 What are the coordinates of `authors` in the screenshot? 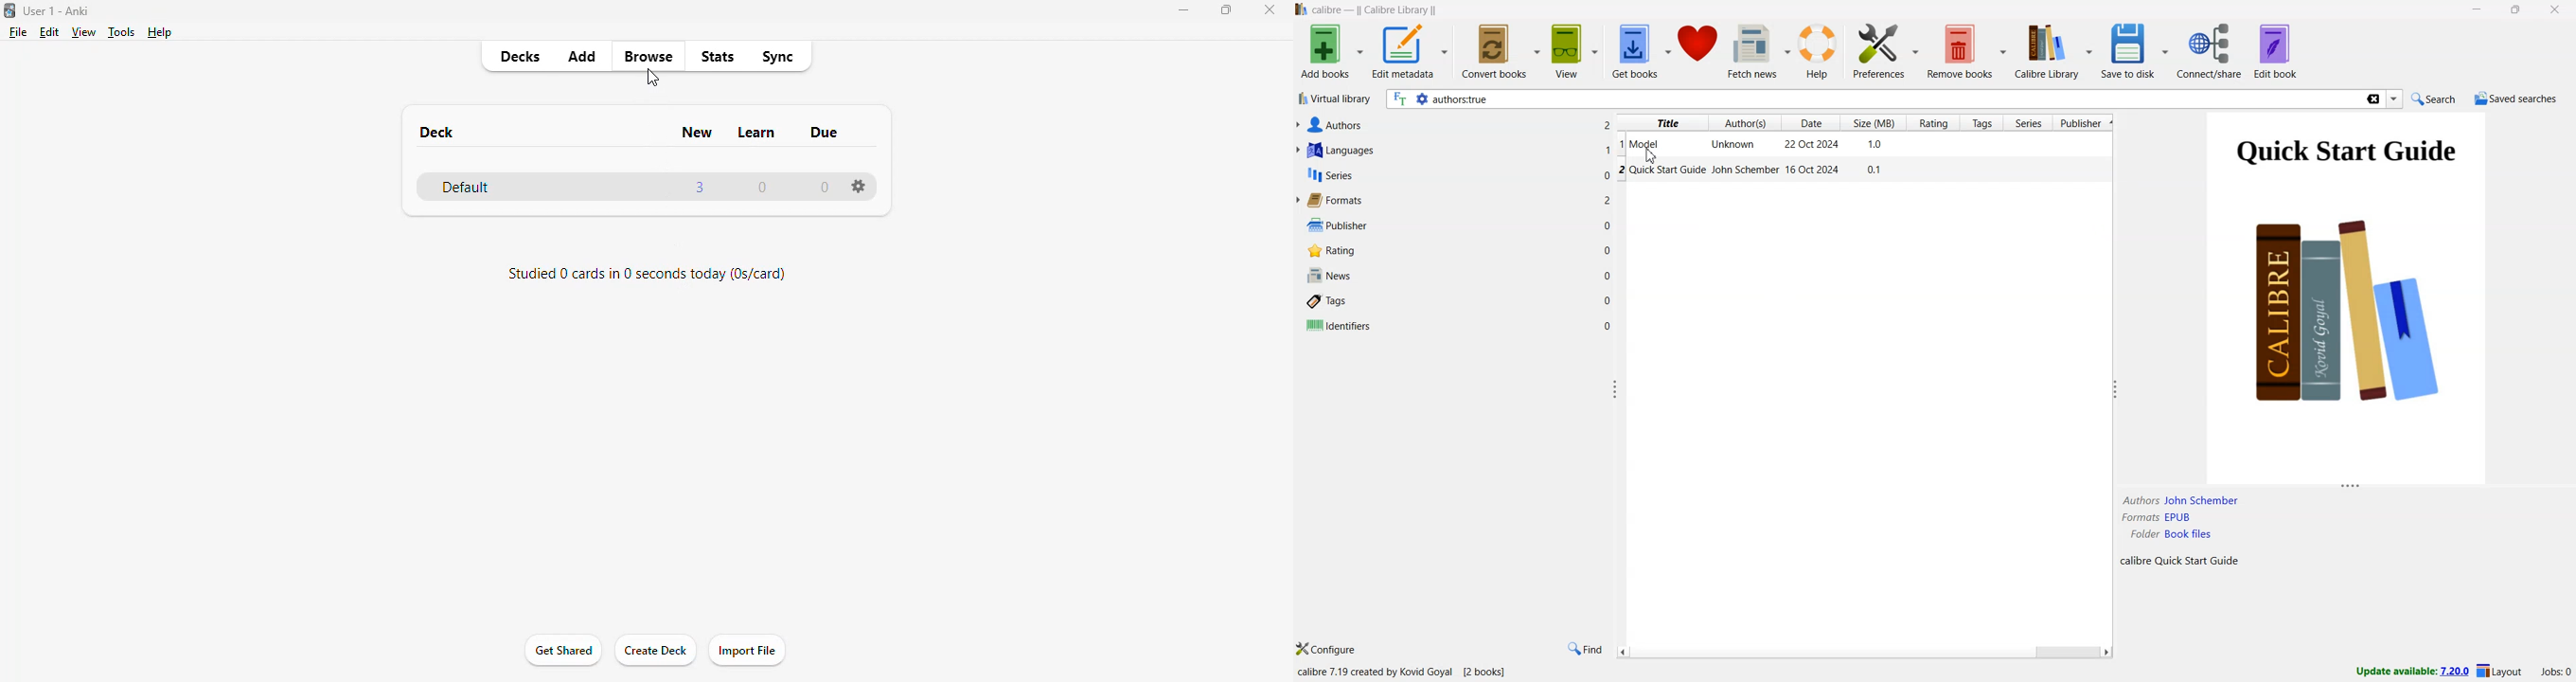 It's located at (1333, 125).